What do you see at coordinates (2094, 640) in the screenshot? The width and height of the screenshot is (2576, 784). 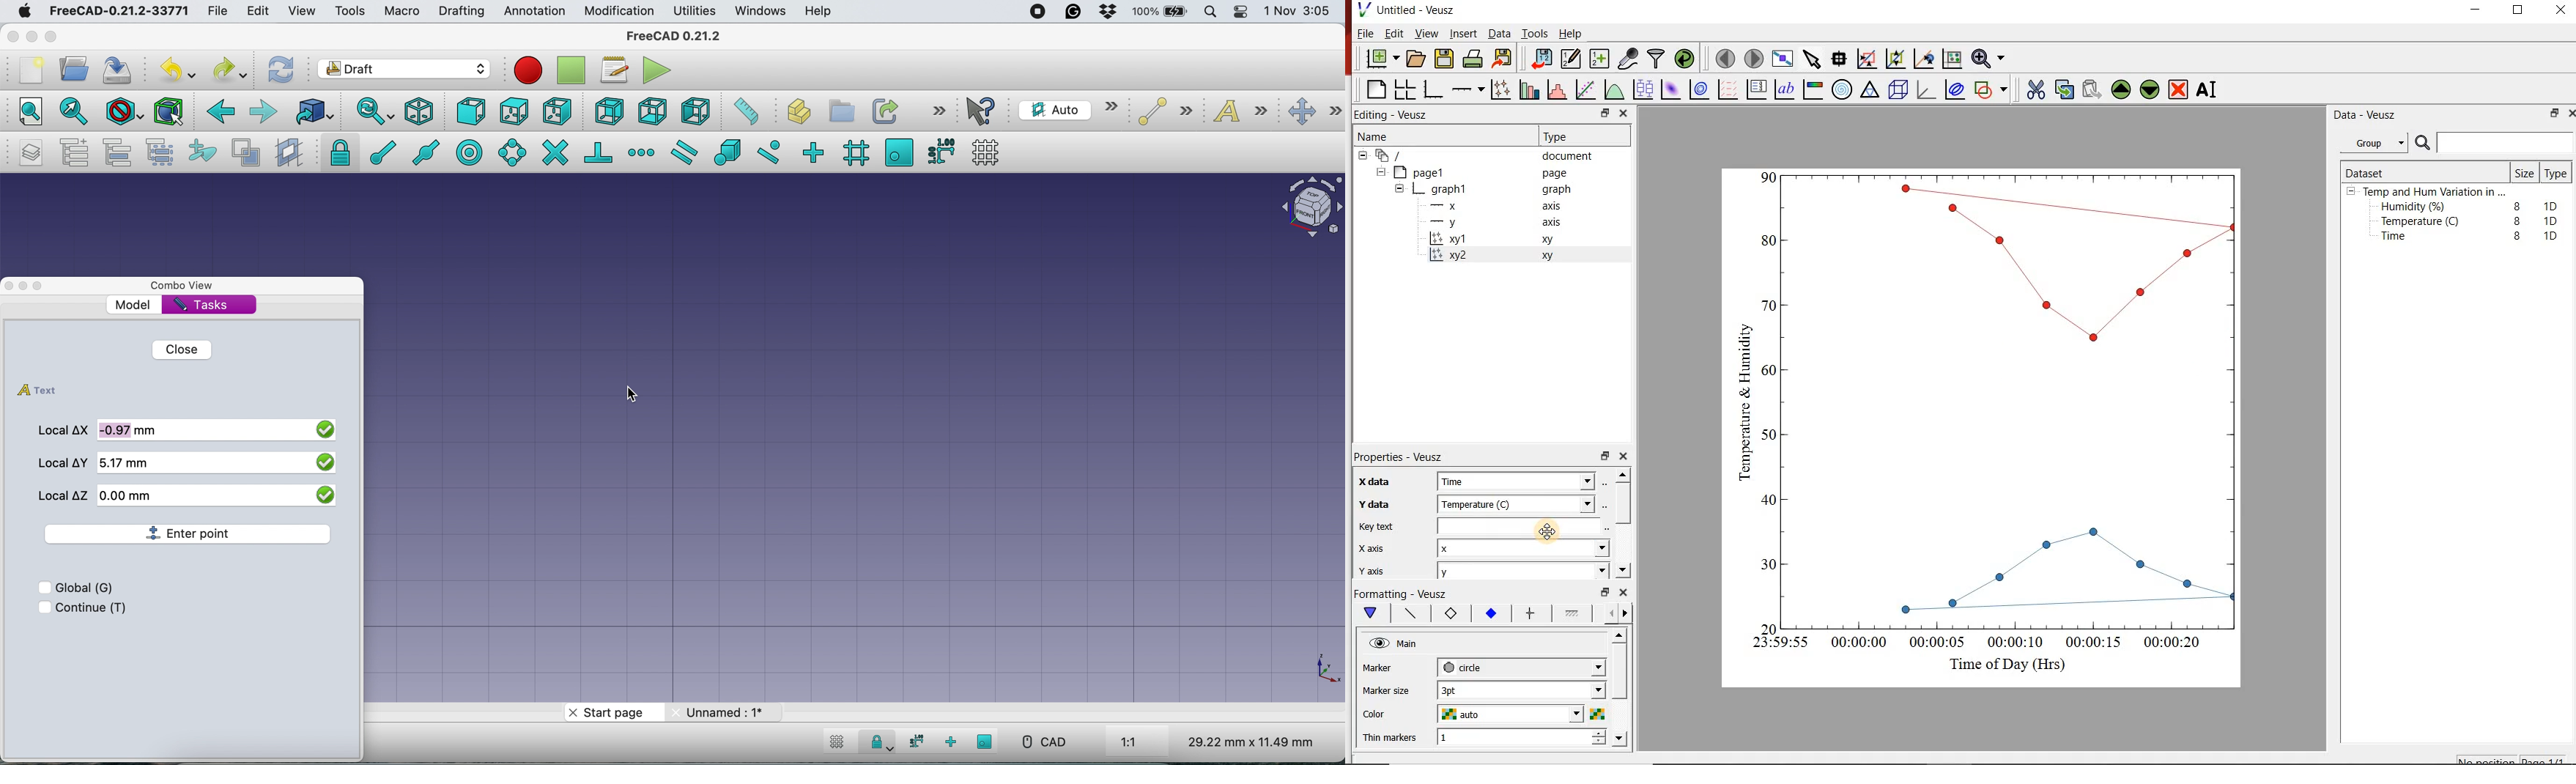 I see `00:00:15` at bounding box center [2094, 640].